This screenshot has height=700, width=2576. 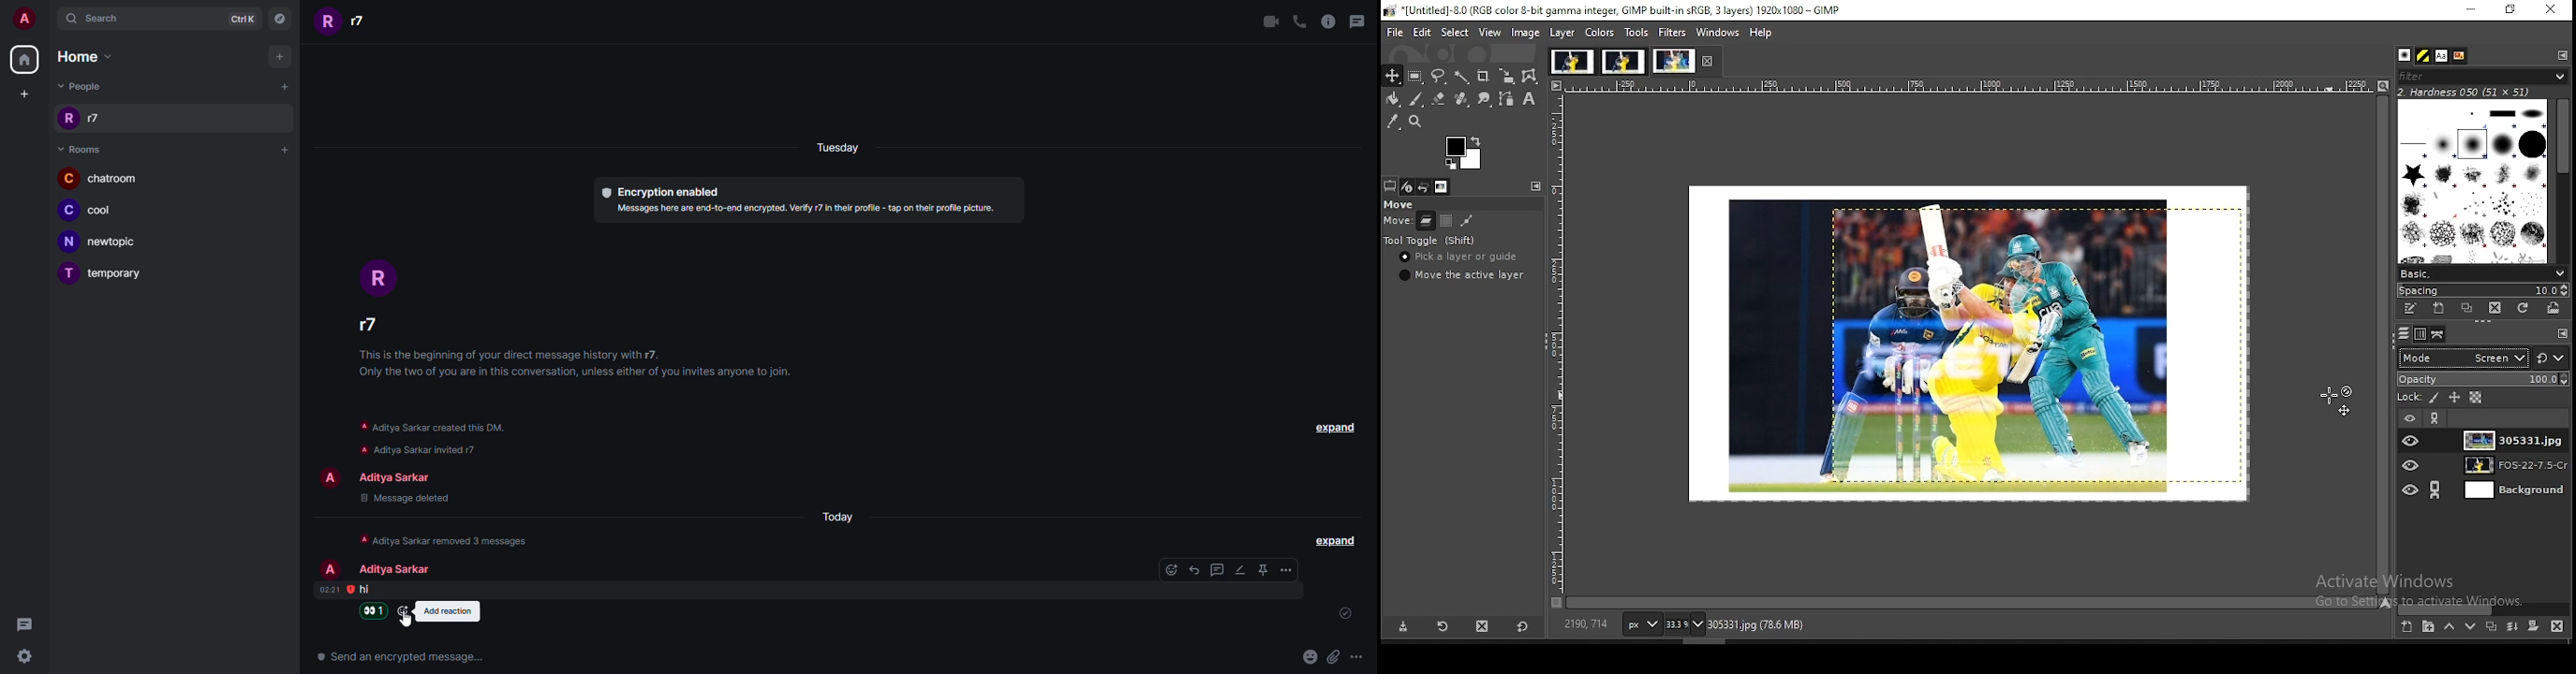 What do you see at coordinates (1329, 22) in the screenshot?
I see `info` at bounding box center [1329, 22].